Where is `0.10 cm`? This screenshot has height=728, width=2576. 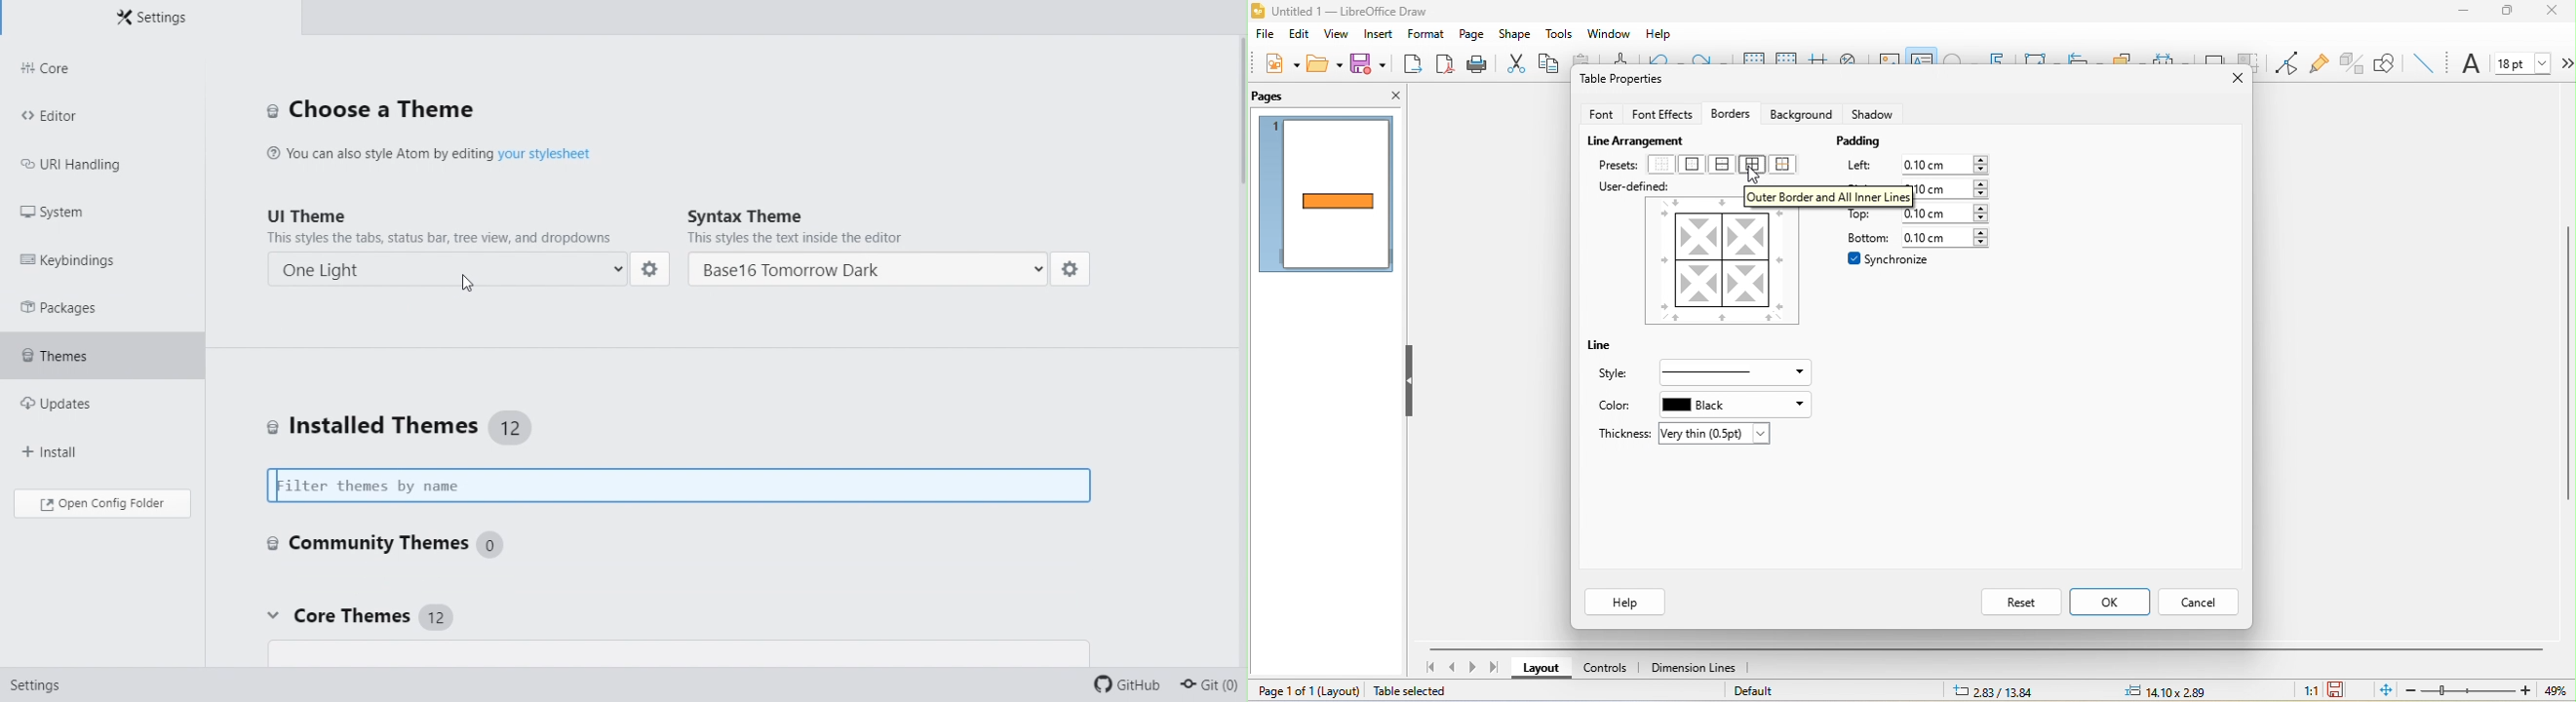 0.10 cm is located at coordinates (1949, 237).